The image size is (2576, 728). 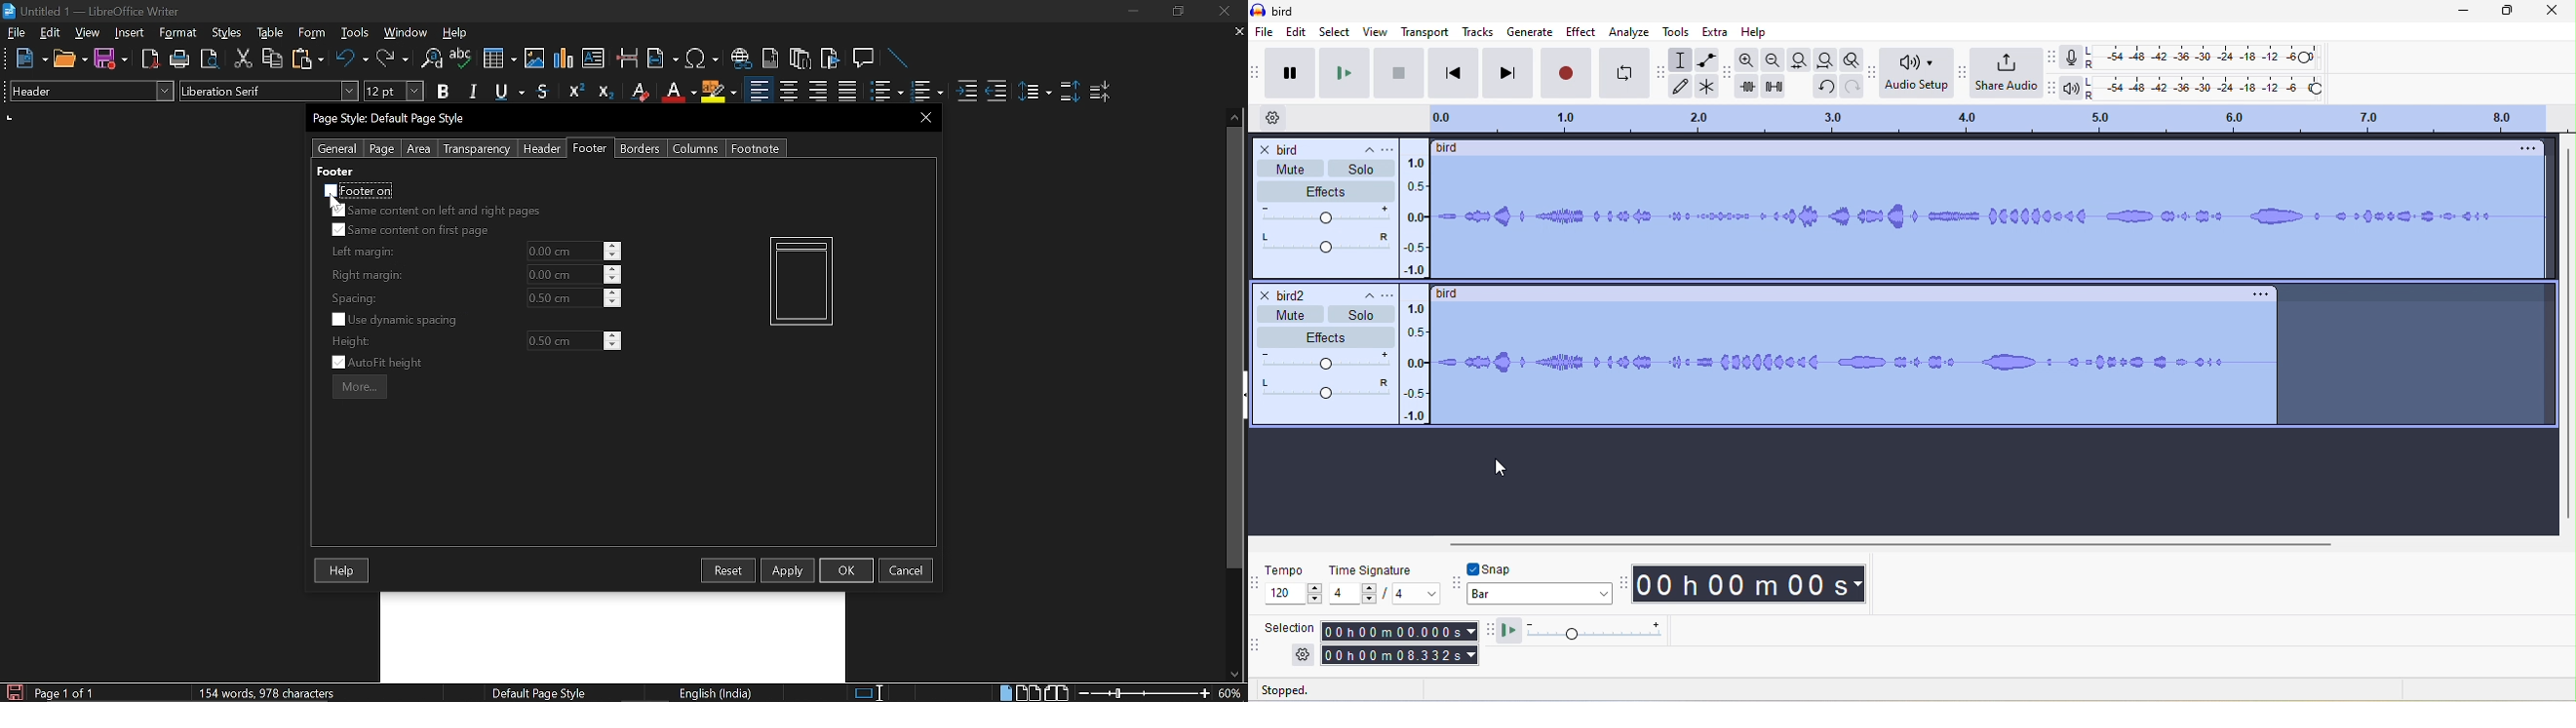 What do you see at coordinates (1725, 74) in the screenshot?
I see `audacity edit tool` at bounding box center [1725, 74].